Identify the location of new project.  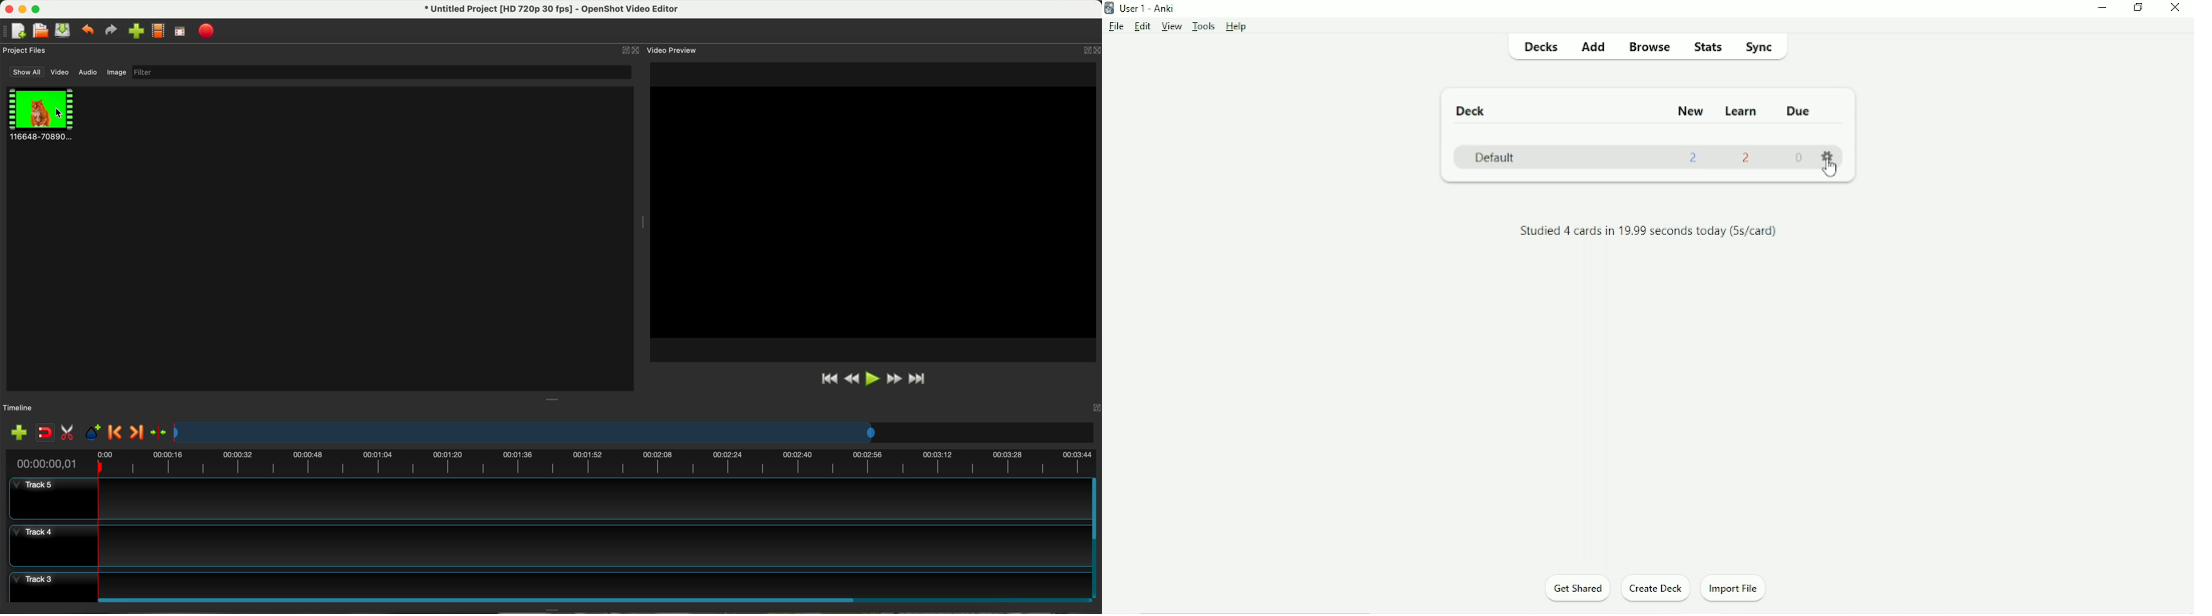
(14, 31).